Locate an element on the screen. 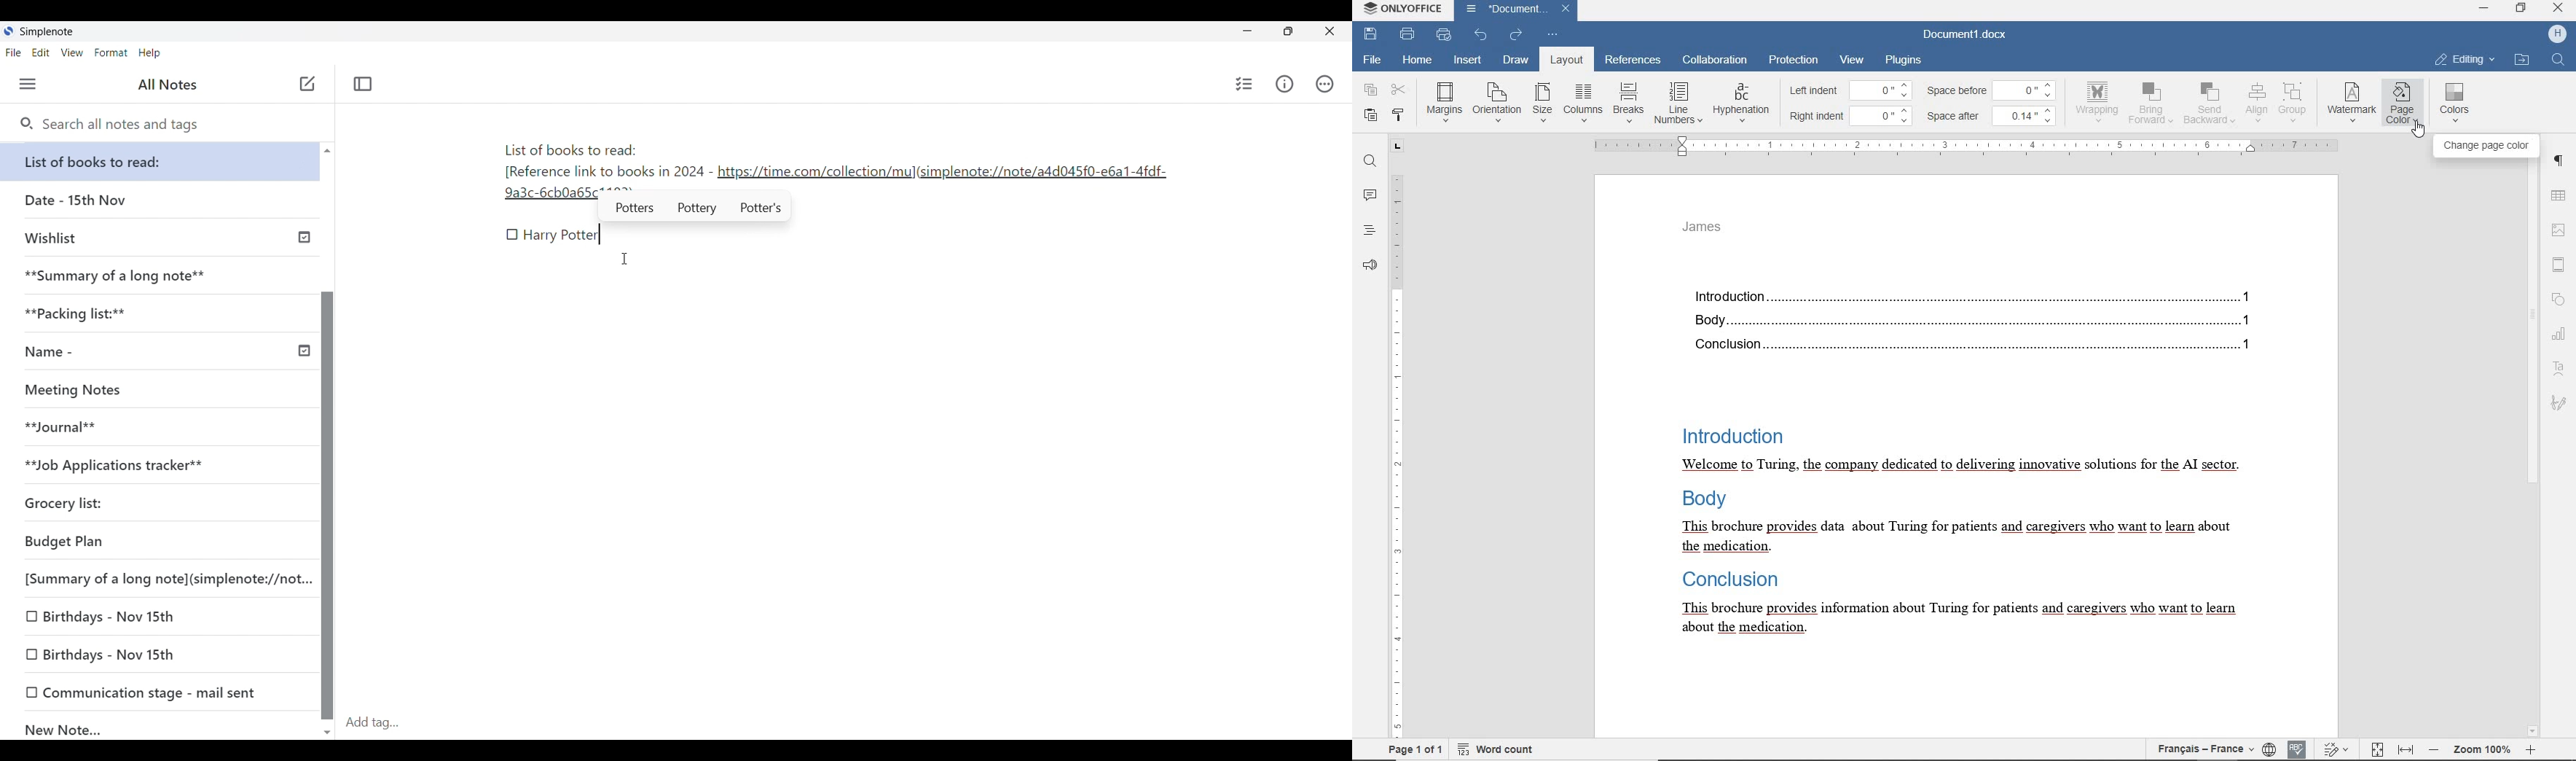 This screenshot has height=784, width=2576. margins is located at coordinates (1445, 101).